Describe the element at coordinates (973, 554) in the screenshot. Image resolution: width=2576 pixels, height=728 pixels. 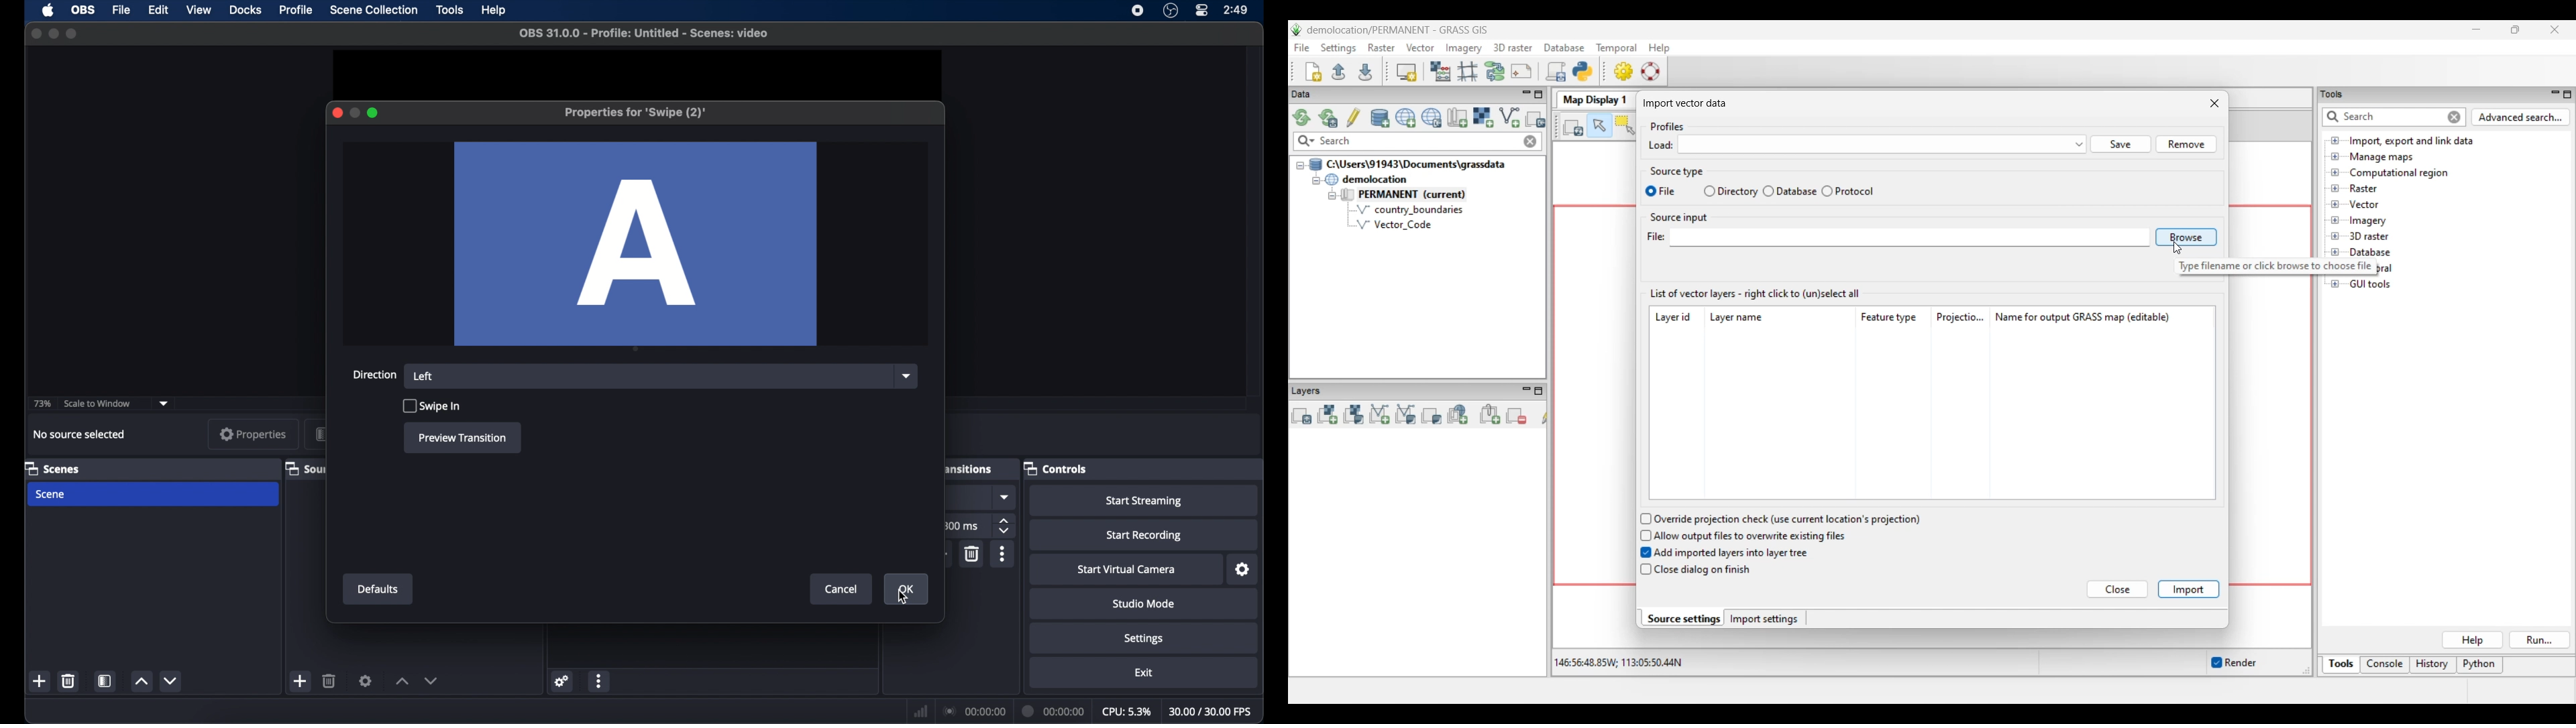
I see `delete` at that location.